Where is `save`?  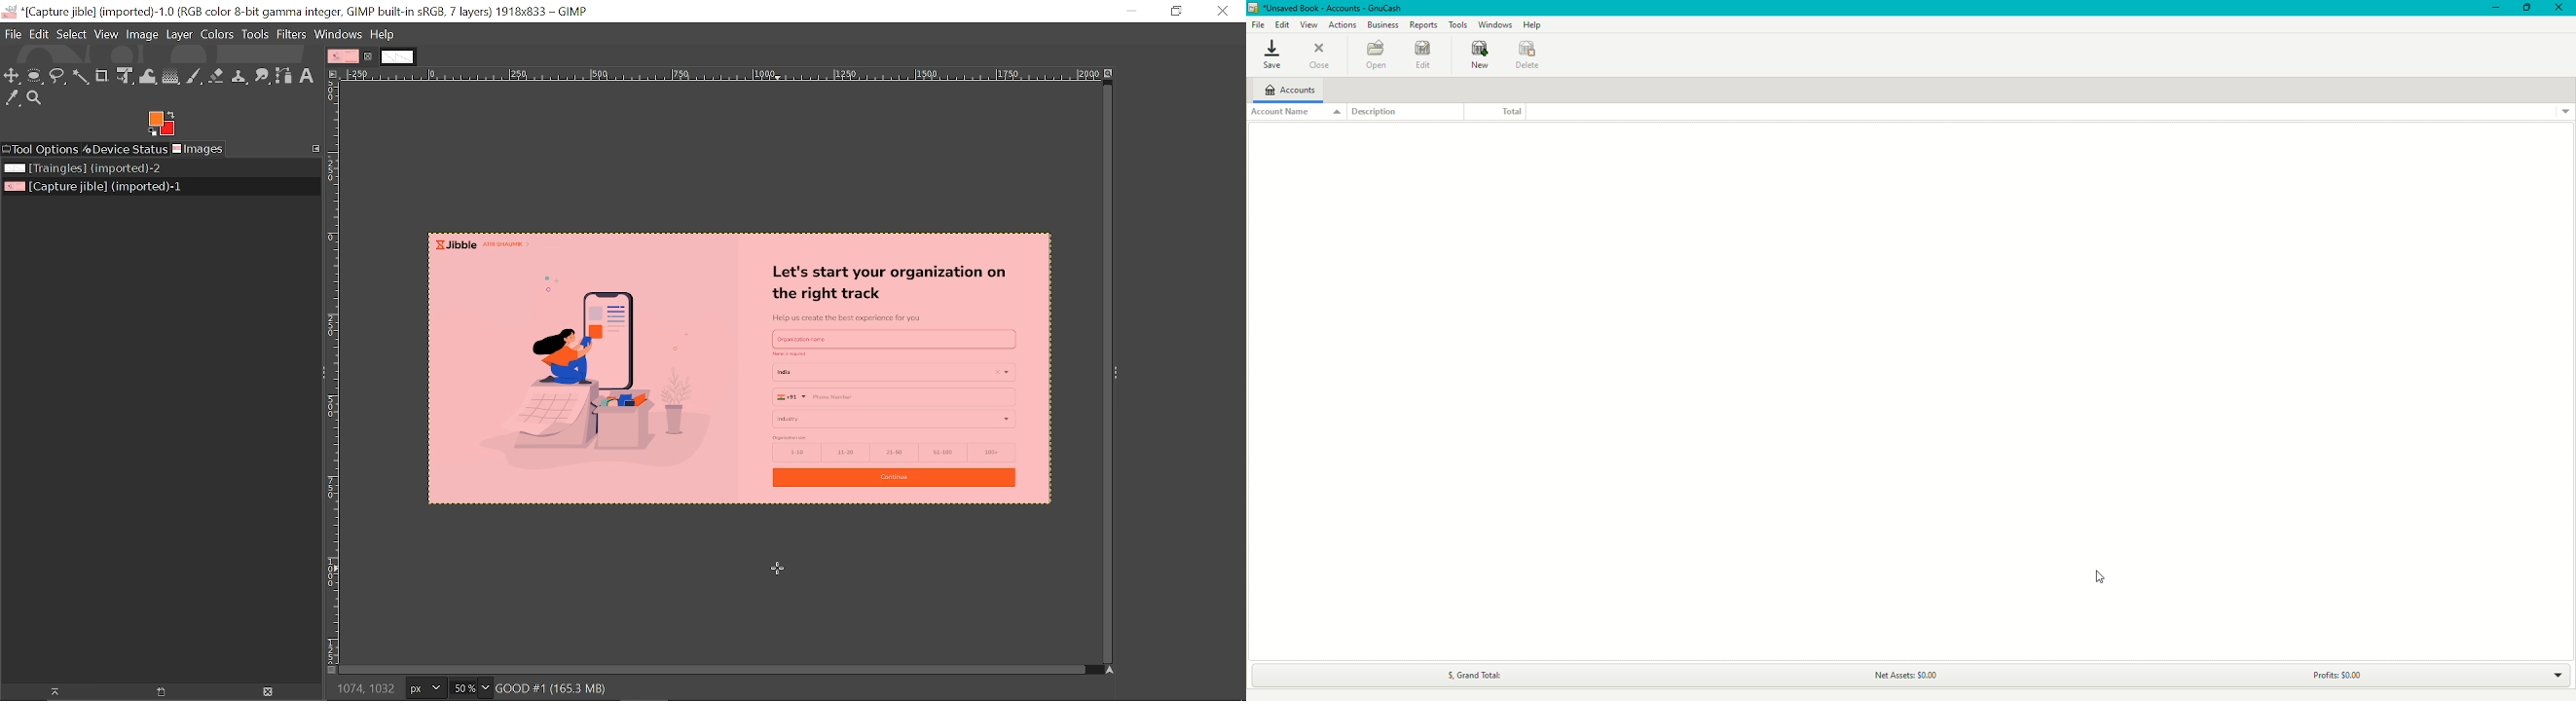 save is located at coordinates (1270, 55).